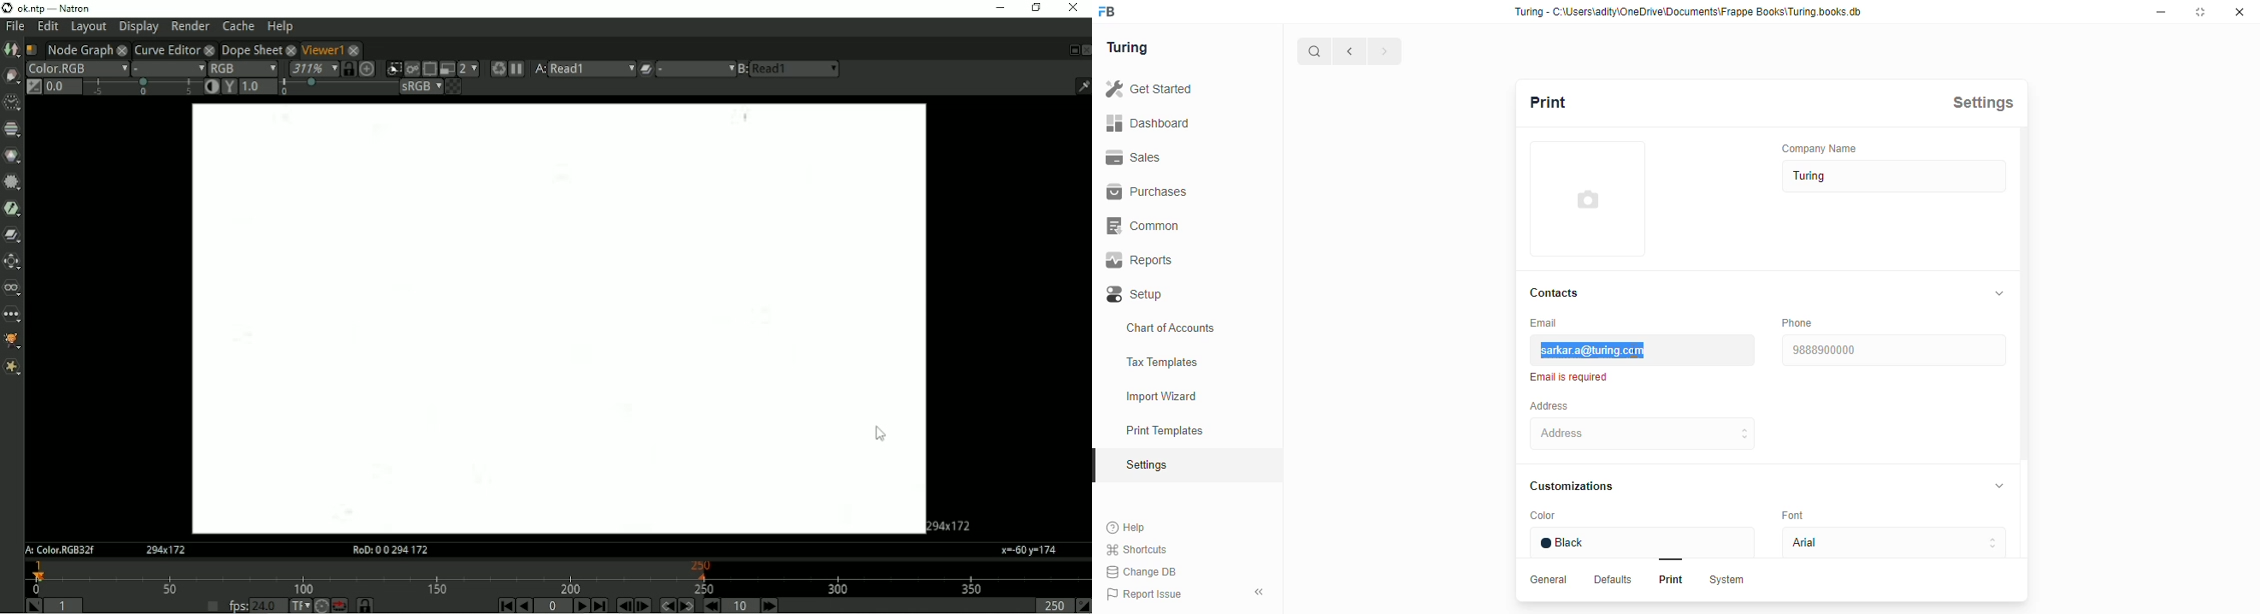 Image resolution: width=2268 pixels, height=616 pixels. What do you see at coordinates (1171, 294) in the screenshot?
I see `Setup` at bounding box center [1171, 294].